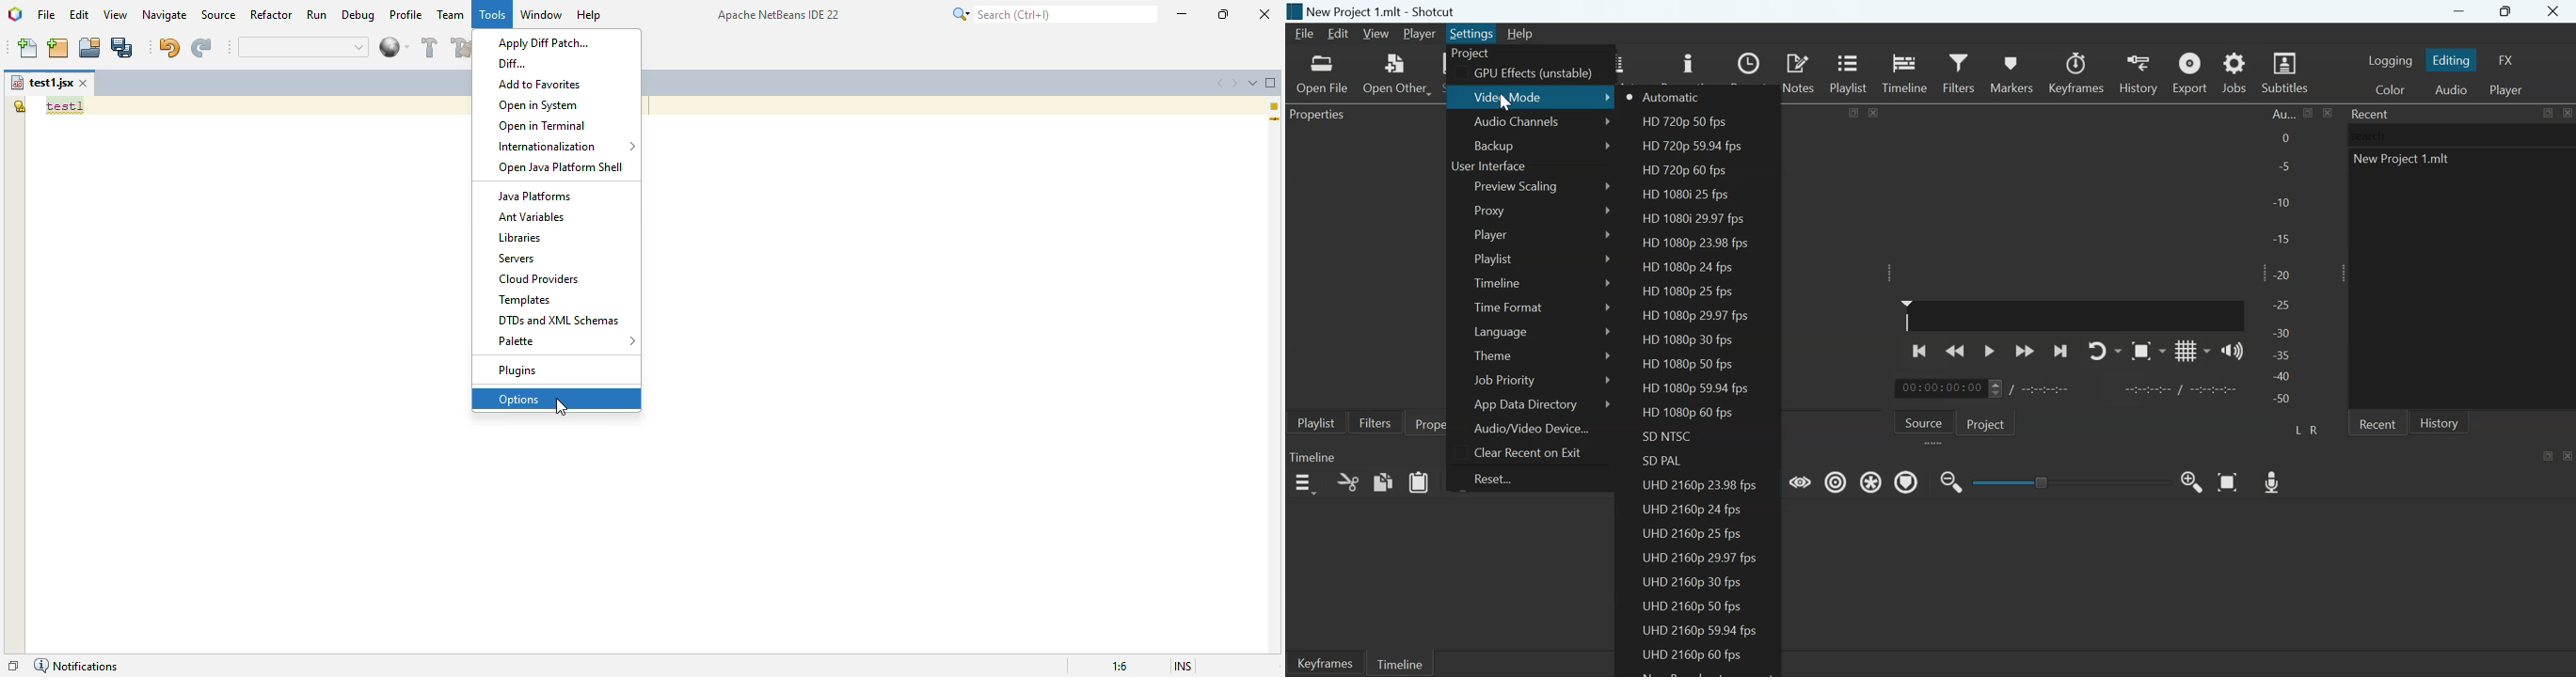 The image size is (2576, 700). I want to click on Maximize, so click(2549, 455).